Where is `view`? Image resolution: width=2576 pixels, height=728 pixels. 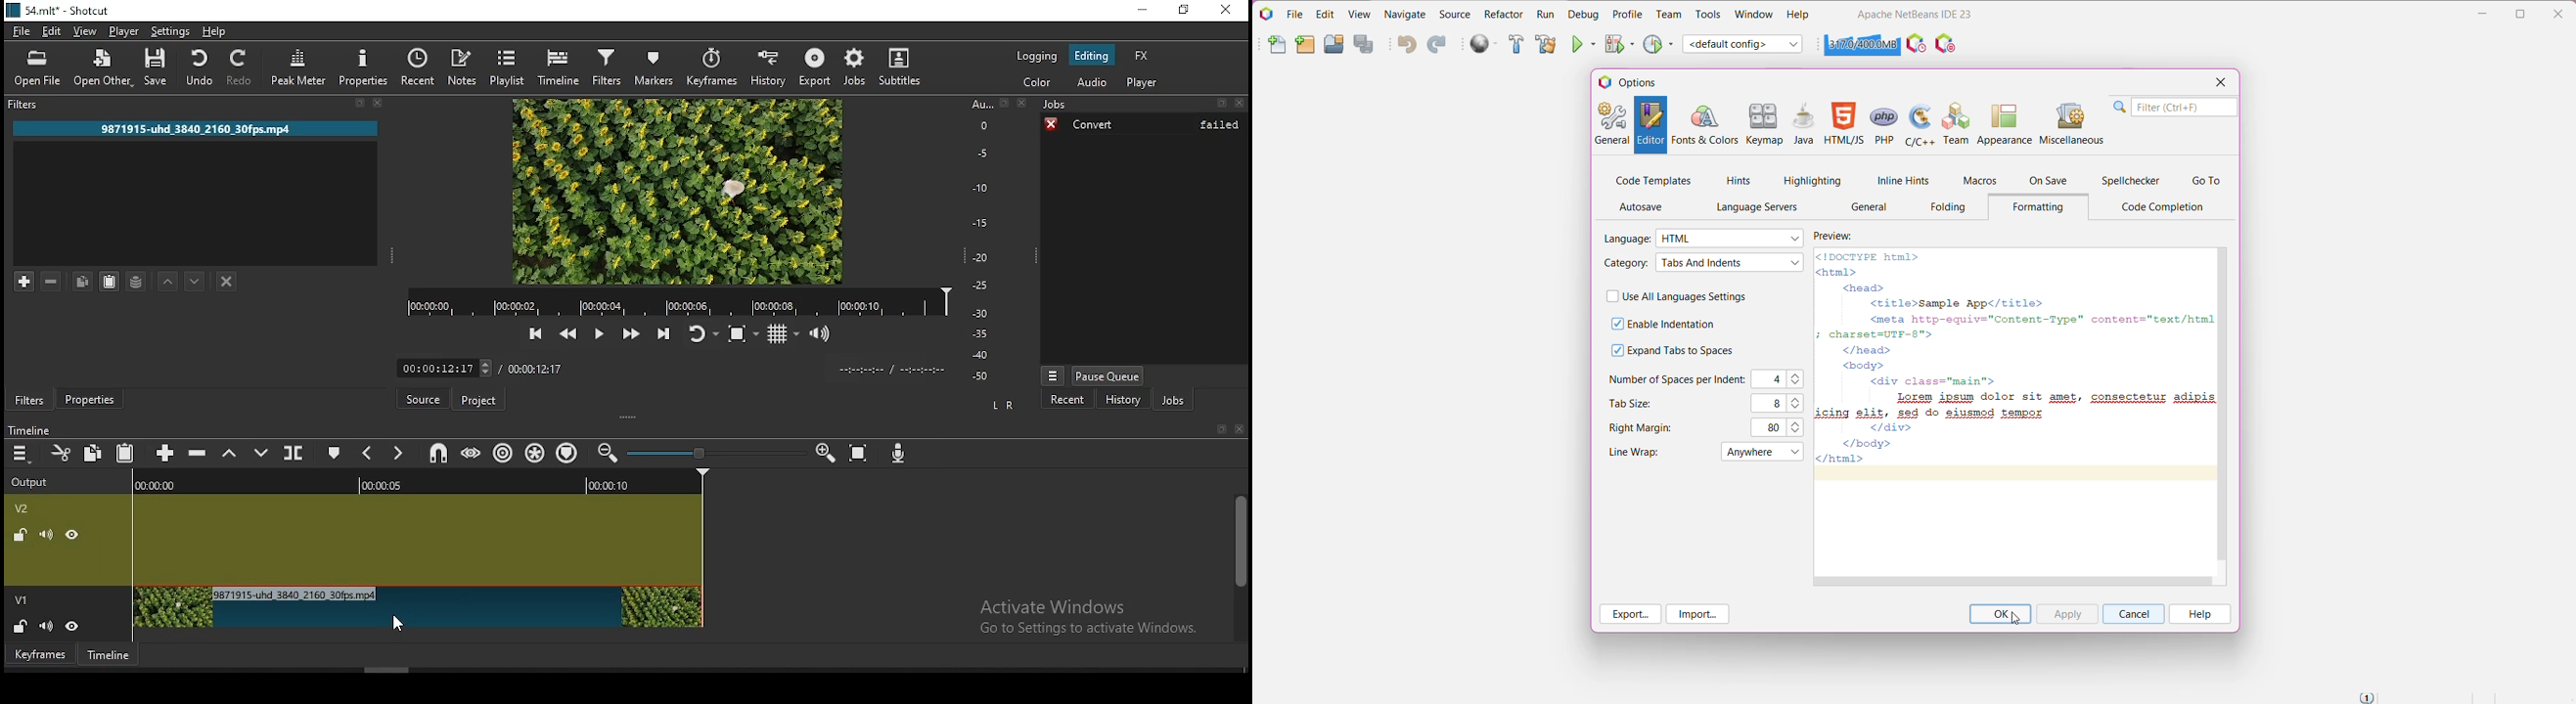
view is located at coordinates (85, 32).